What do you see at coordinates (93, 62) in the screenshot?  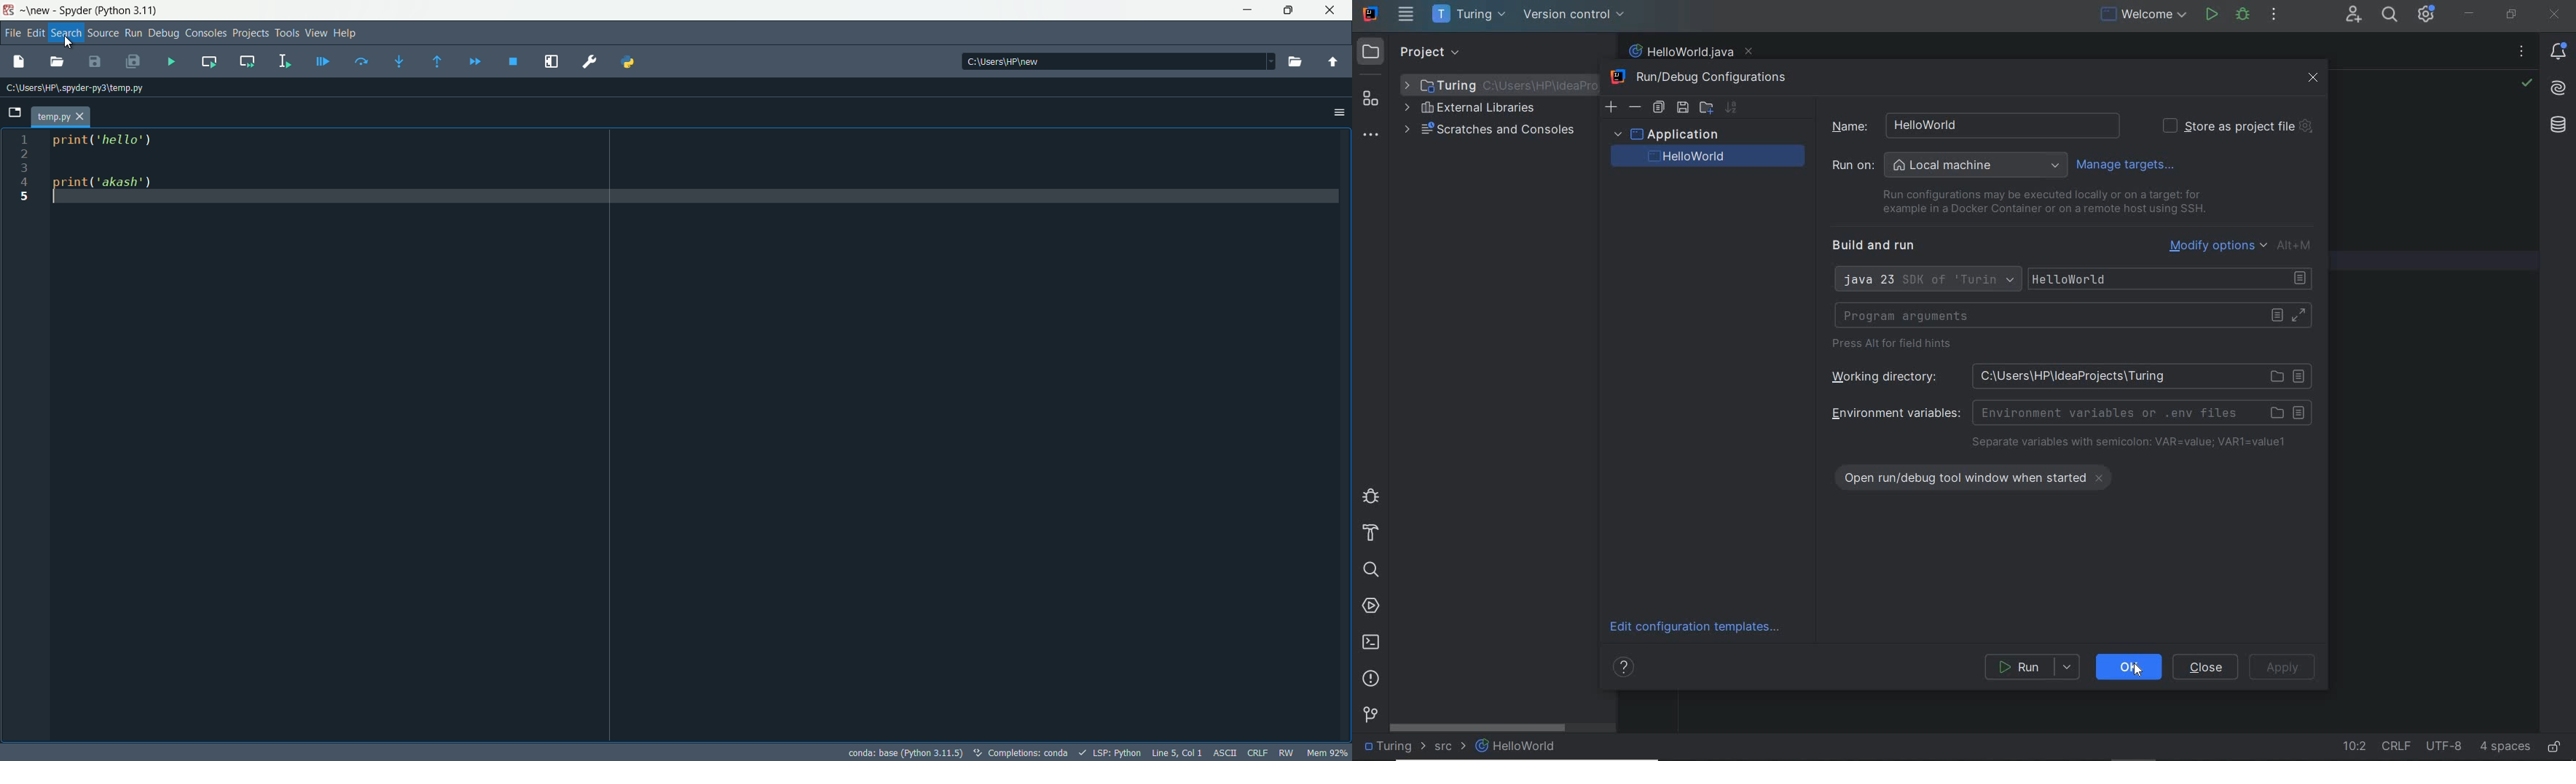 I see `save all files` at bounding box center [93, 62].